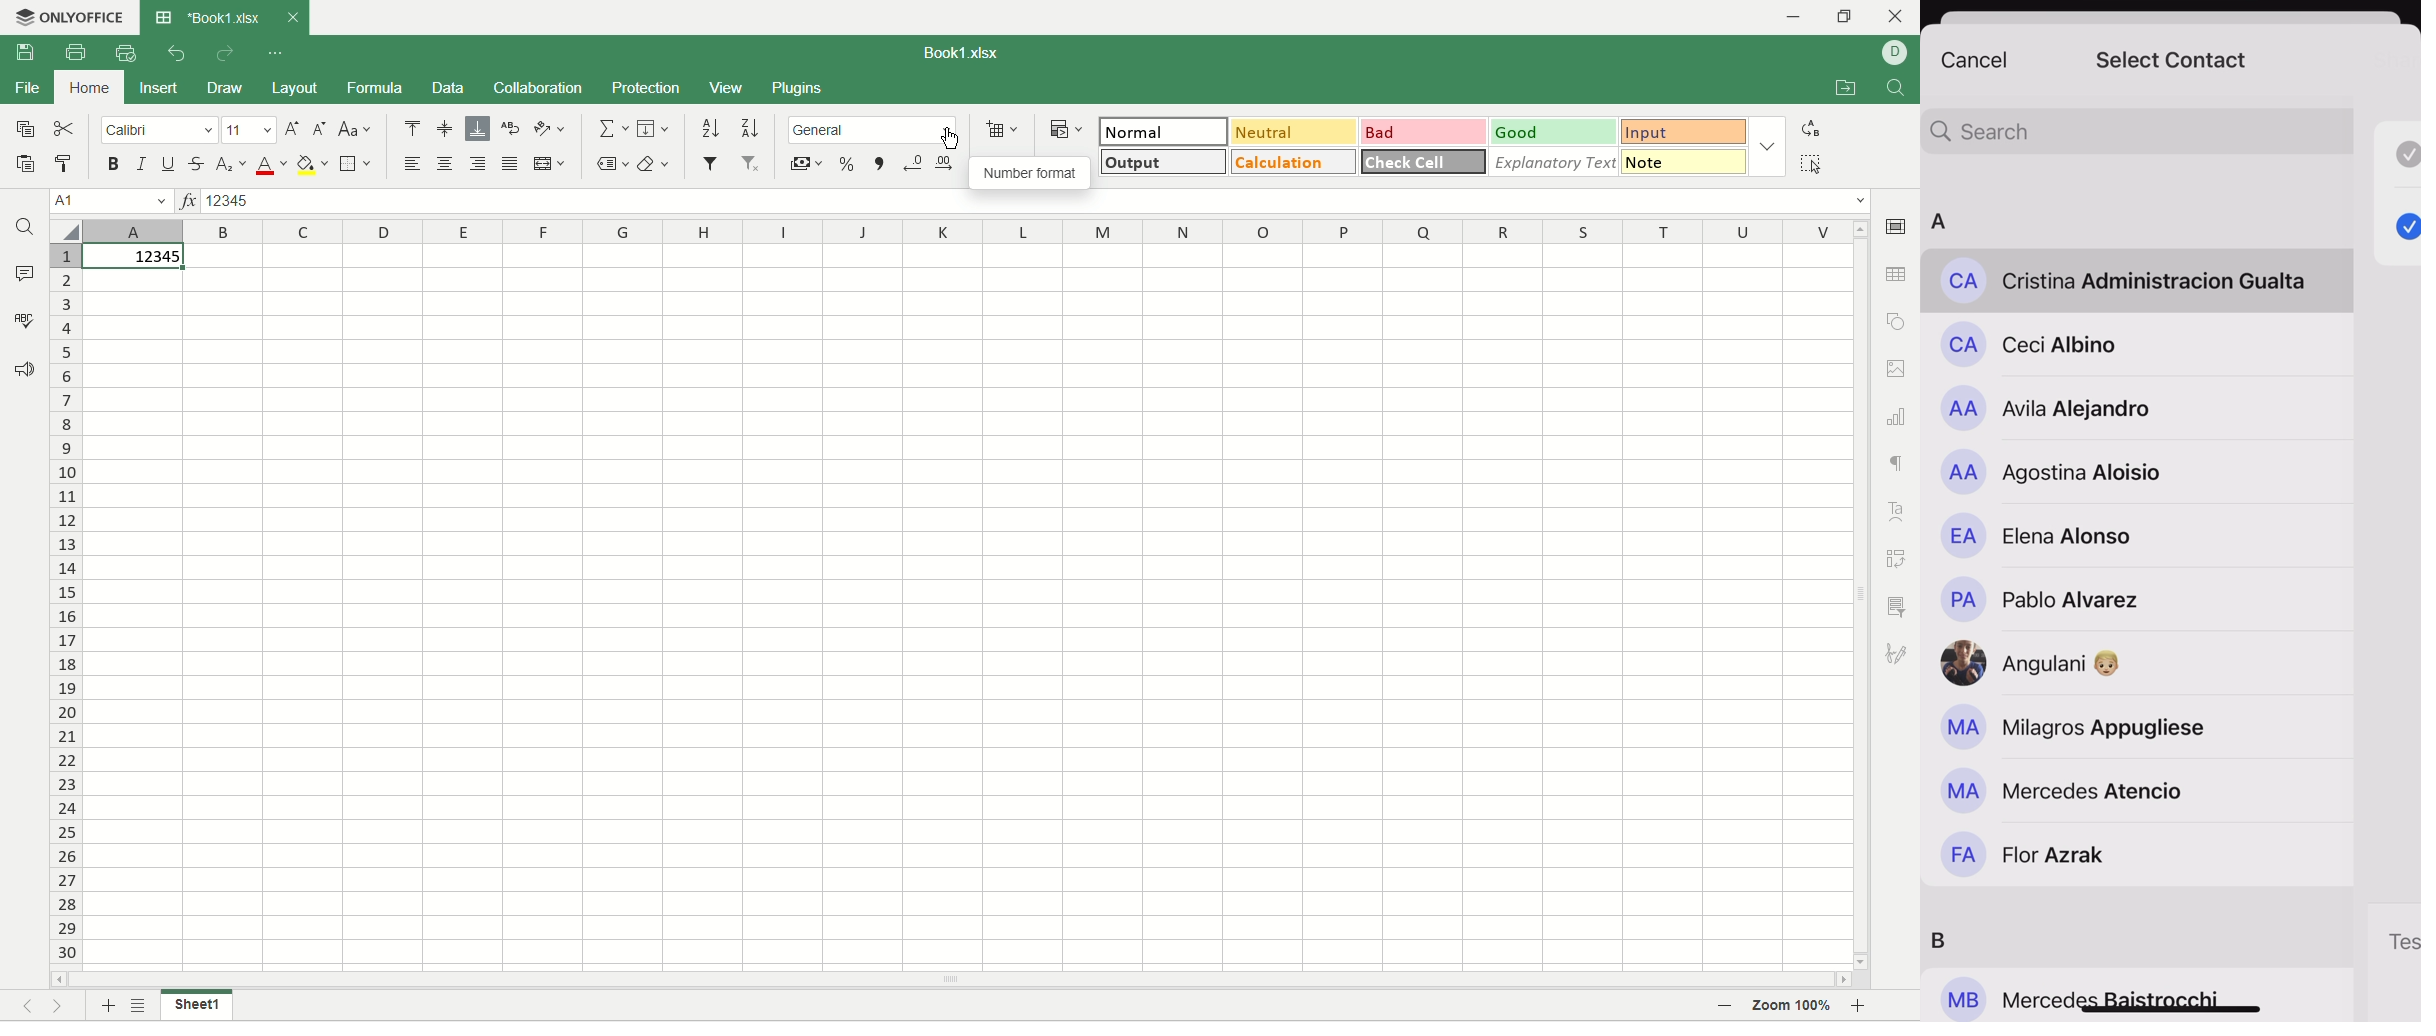 The image size is (2436, 1036). I want to click on comment, so click(25, 274).